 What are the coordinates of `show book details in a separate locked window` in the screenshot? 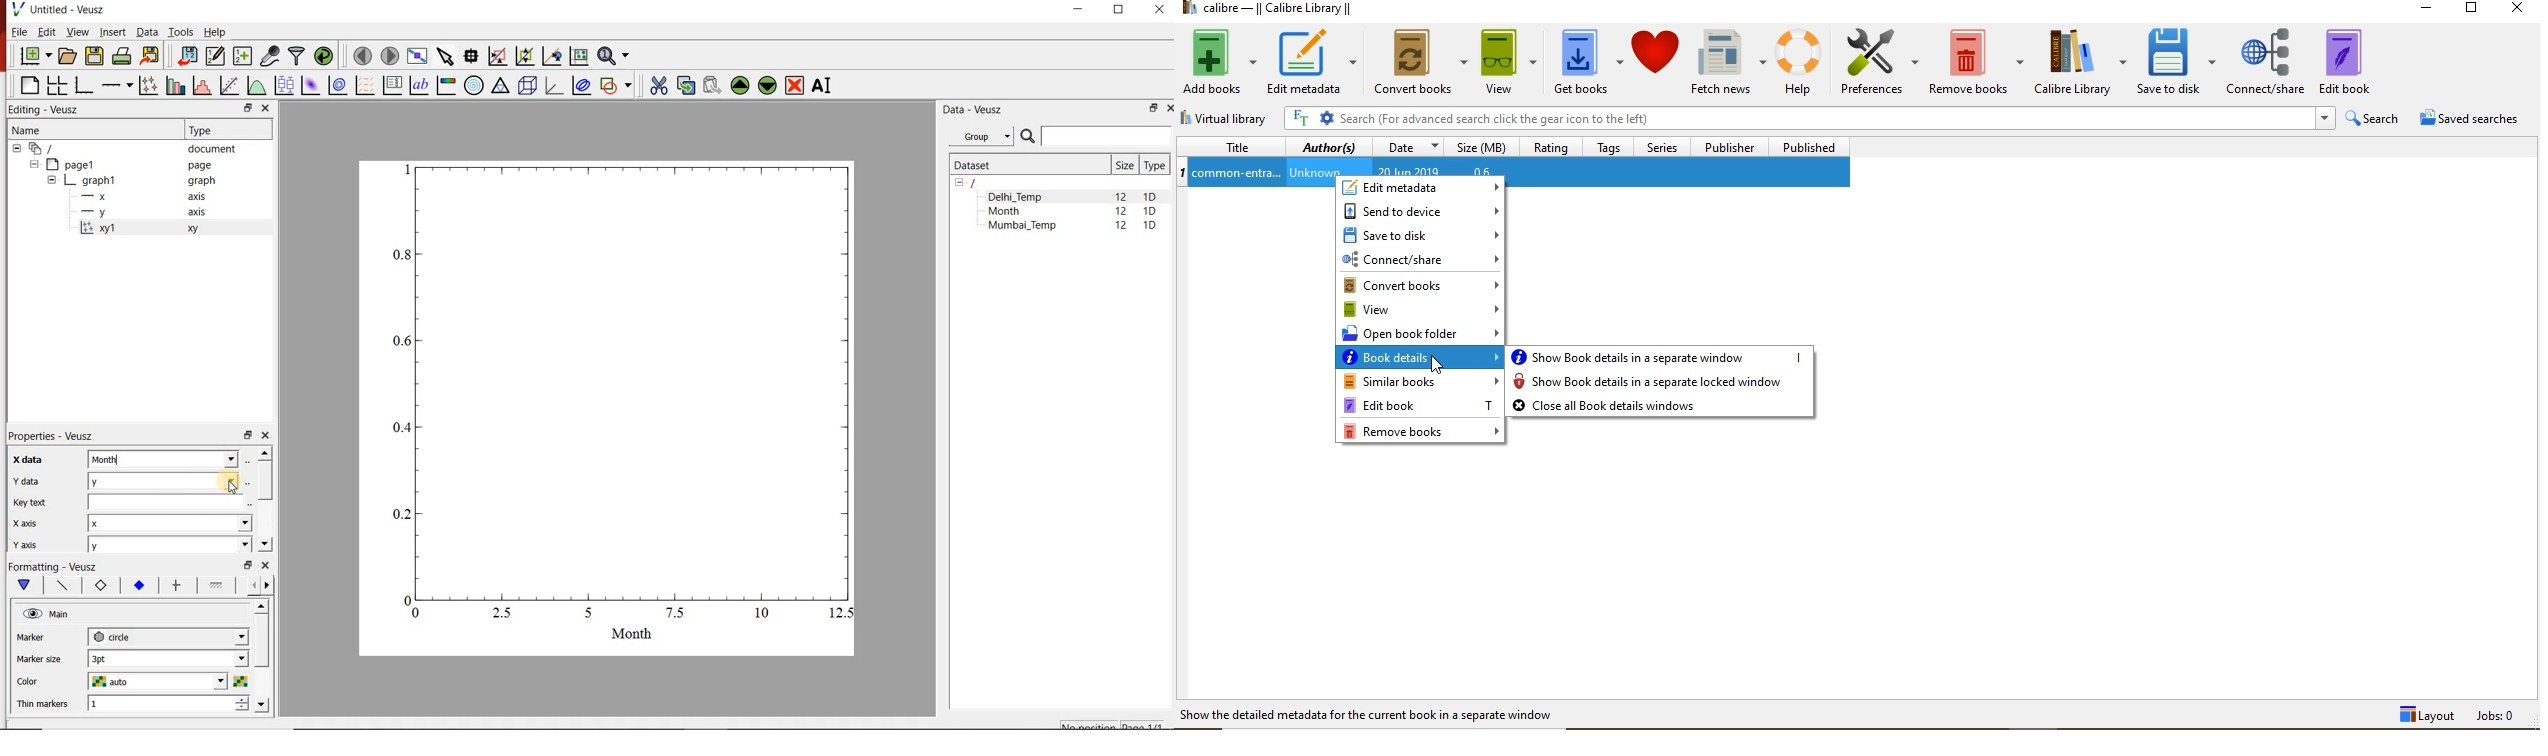 It's located at (1662, 382).